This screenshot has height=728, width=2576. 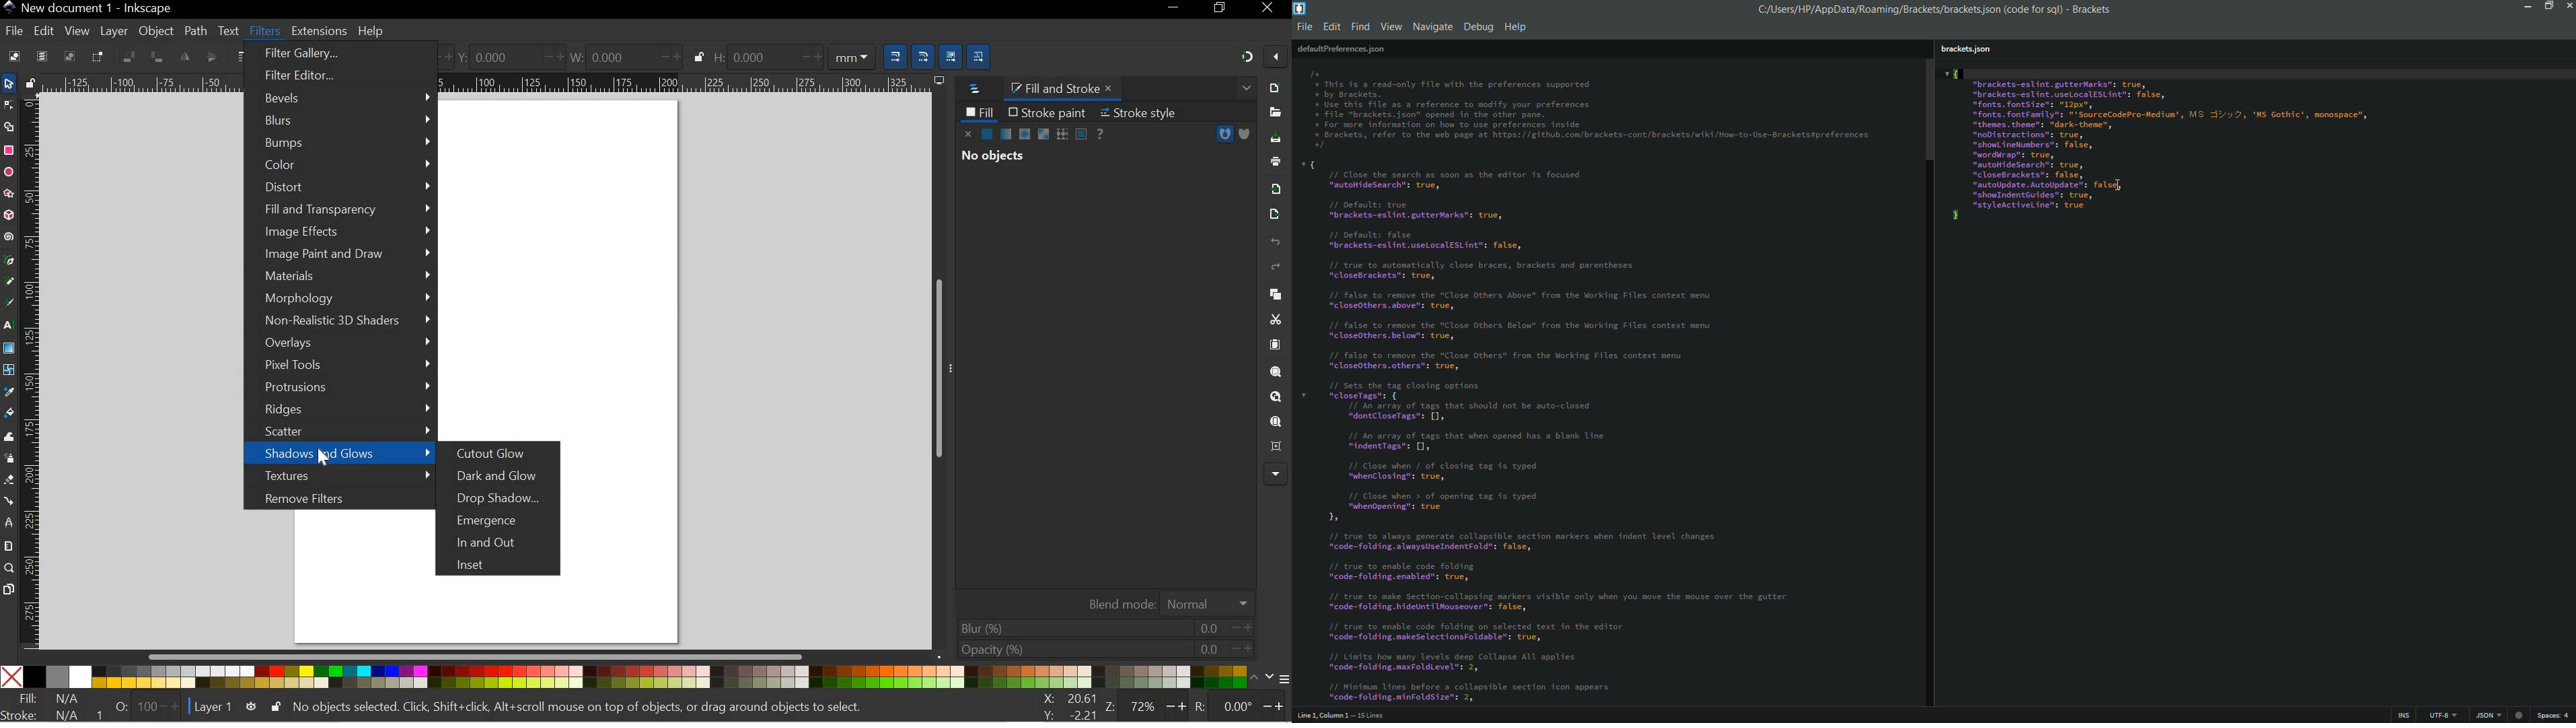 What do you see at coordinates (1305, 27) in the screenshot?
I see `file menu` at bounding box center [1305, 27].